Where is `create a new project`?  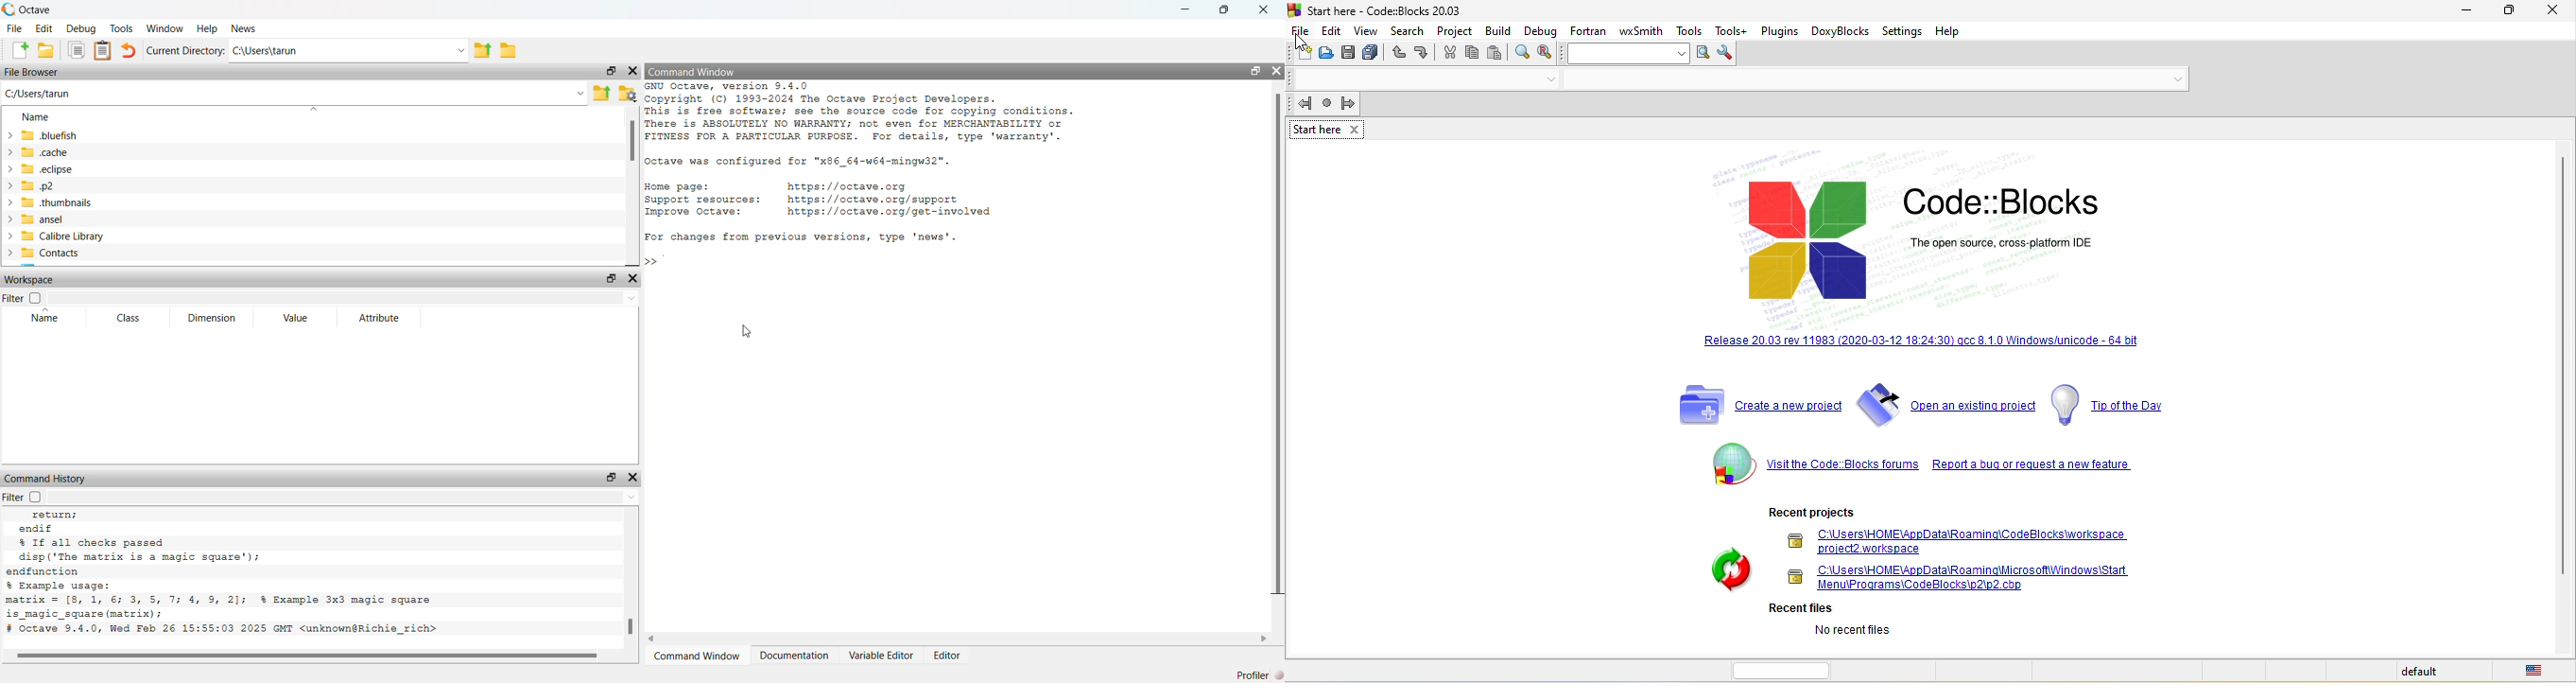 create a new project is located at coordinates (1755, 405).